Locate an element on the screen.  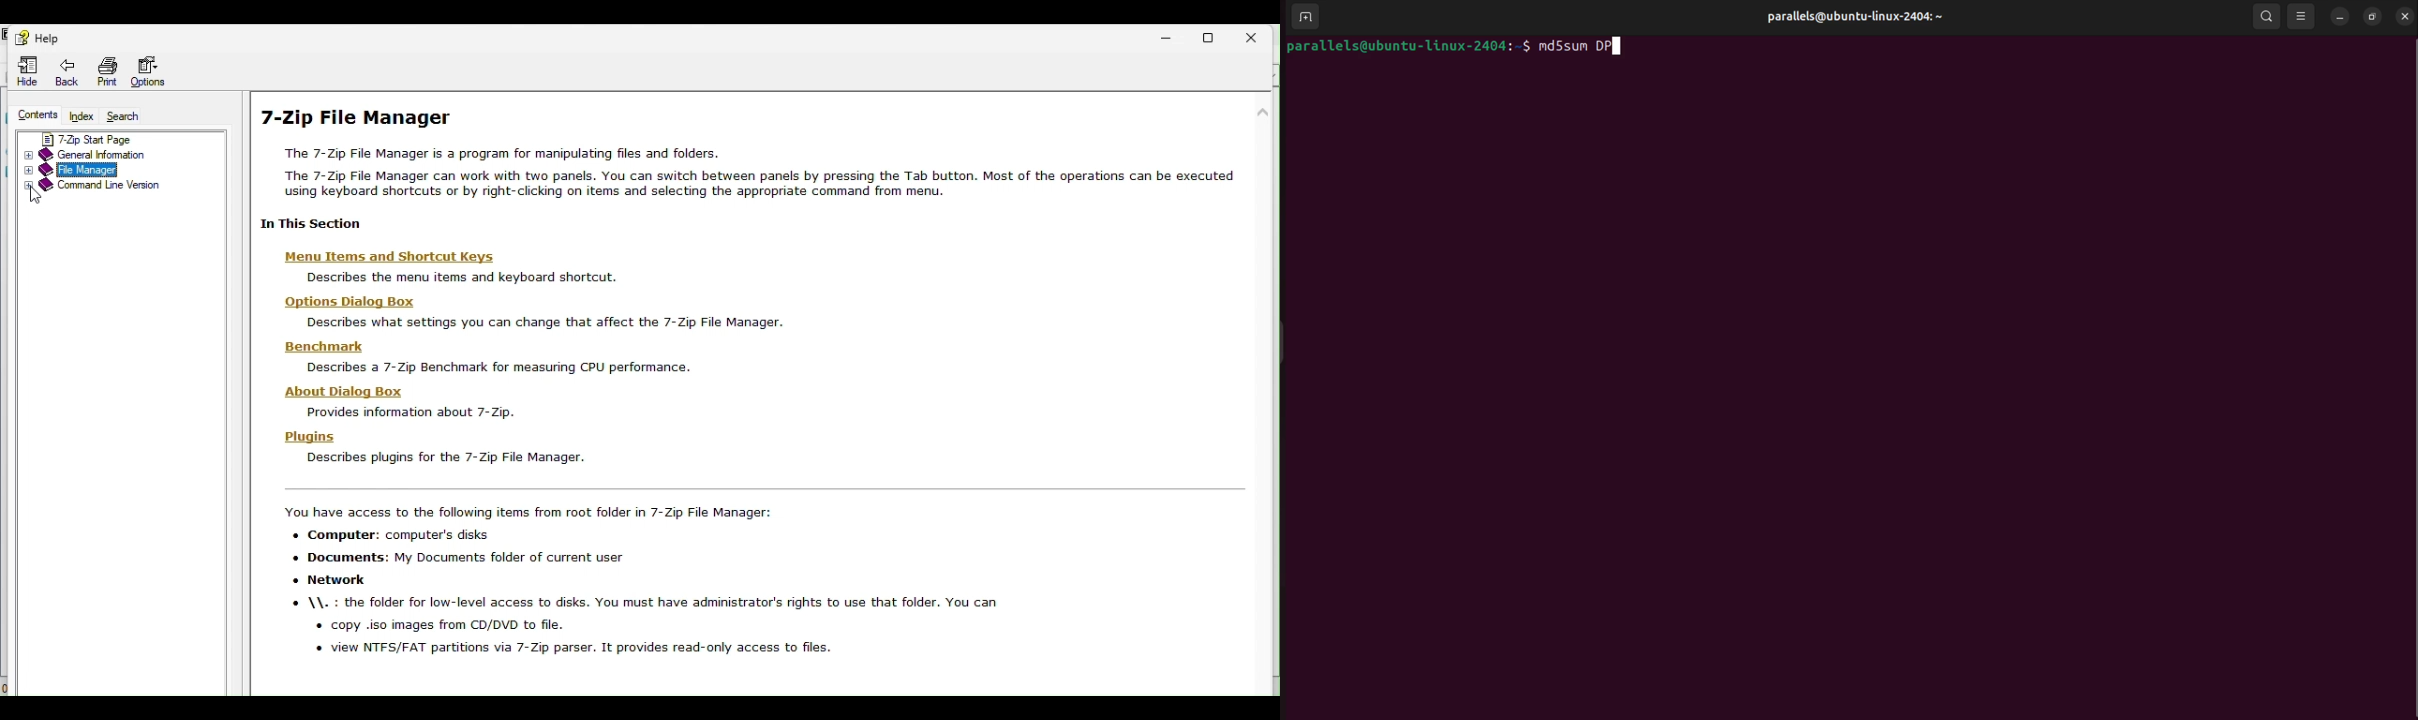
description text is located at coordinates (496, 277).